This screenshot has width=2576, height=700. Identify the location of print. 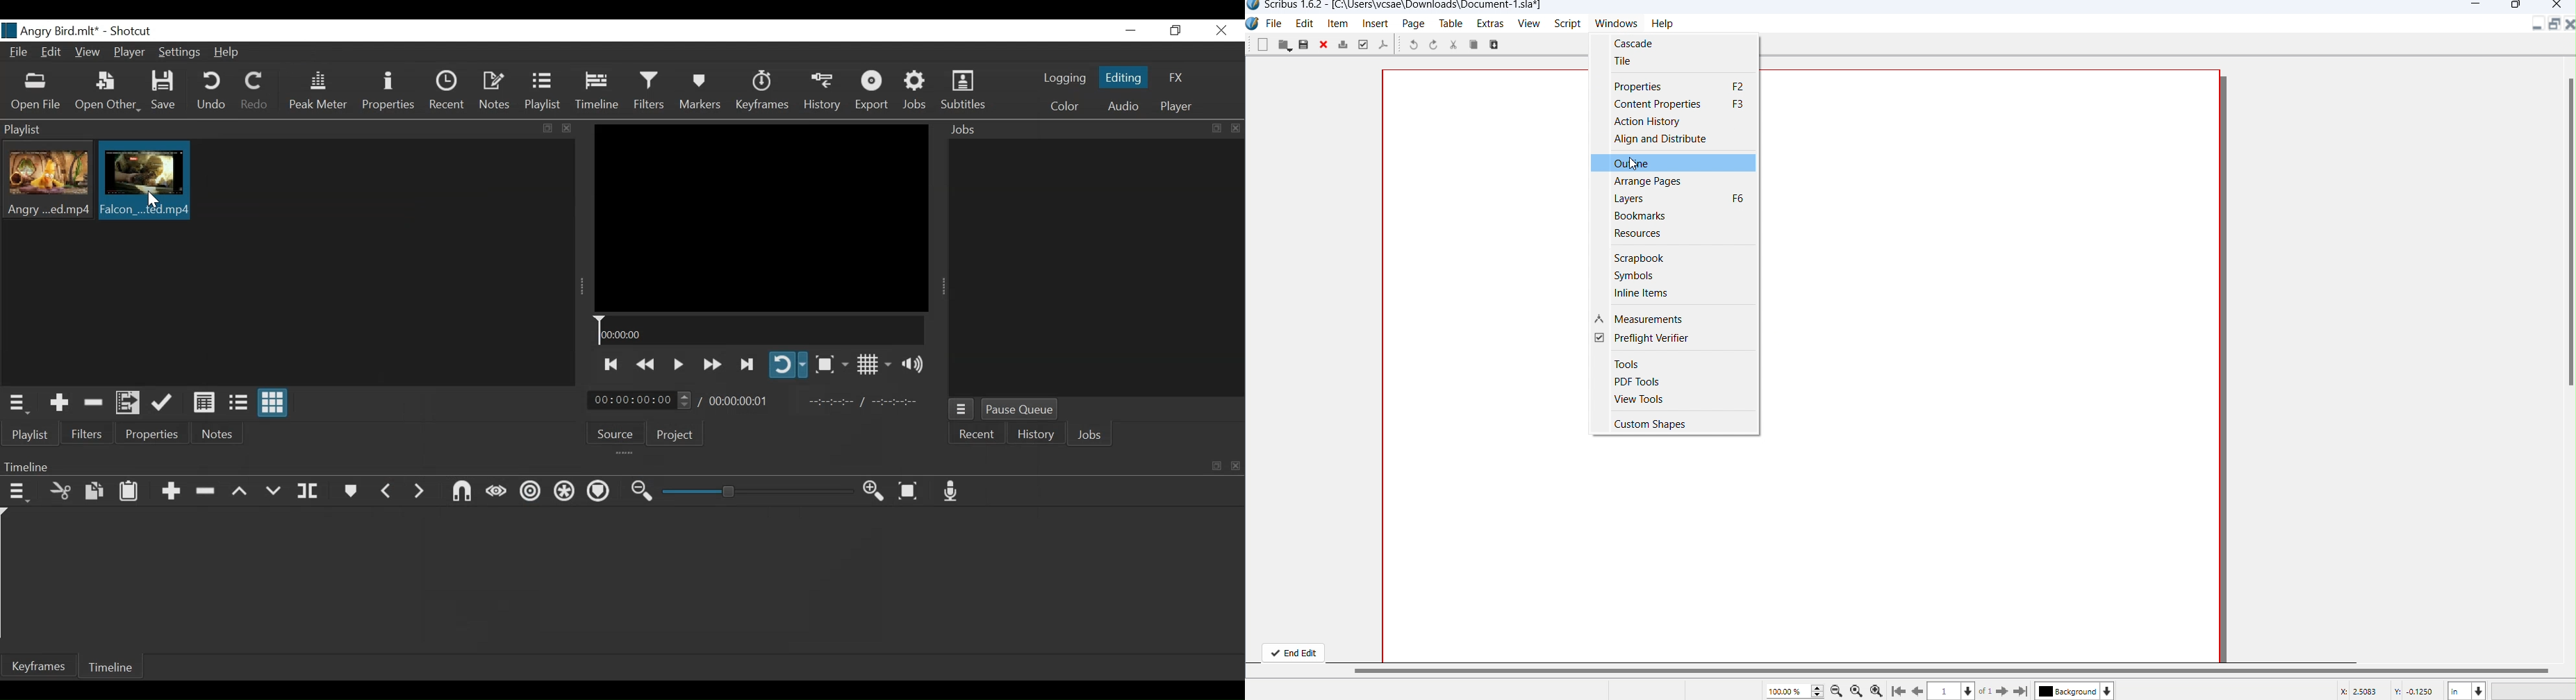
(1344, 44).